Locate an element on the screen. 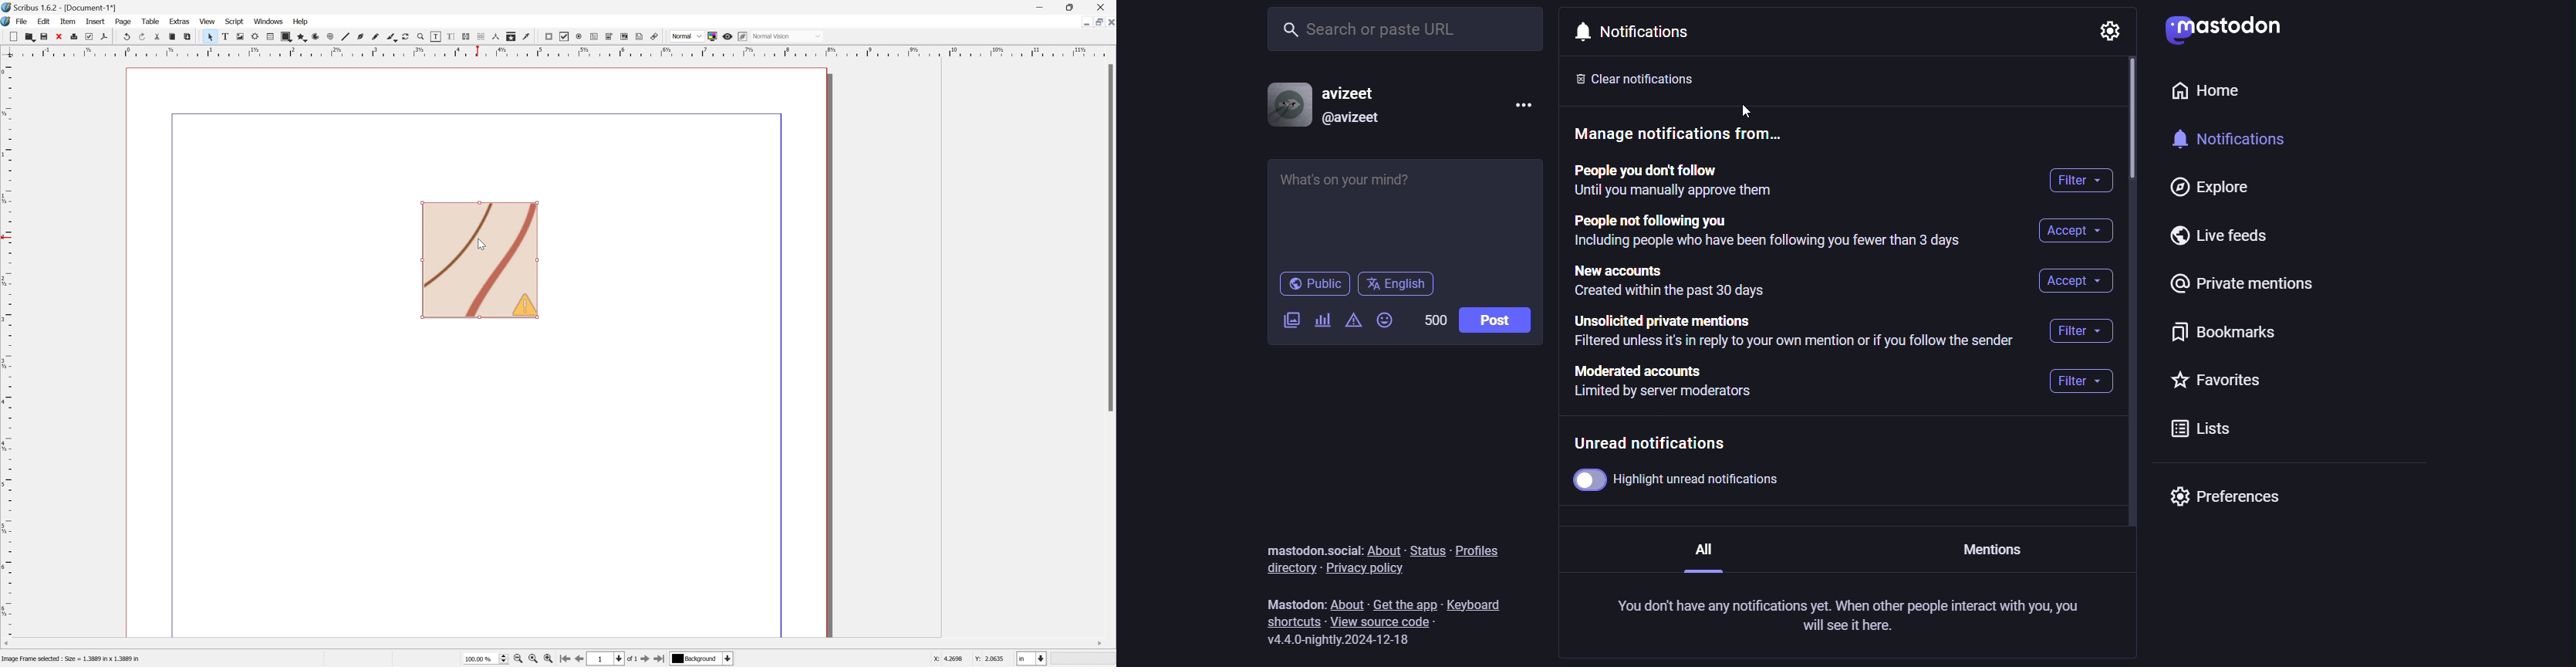 This screenshot has height=672, width=2576. Script is located at coordinates (237, 20).